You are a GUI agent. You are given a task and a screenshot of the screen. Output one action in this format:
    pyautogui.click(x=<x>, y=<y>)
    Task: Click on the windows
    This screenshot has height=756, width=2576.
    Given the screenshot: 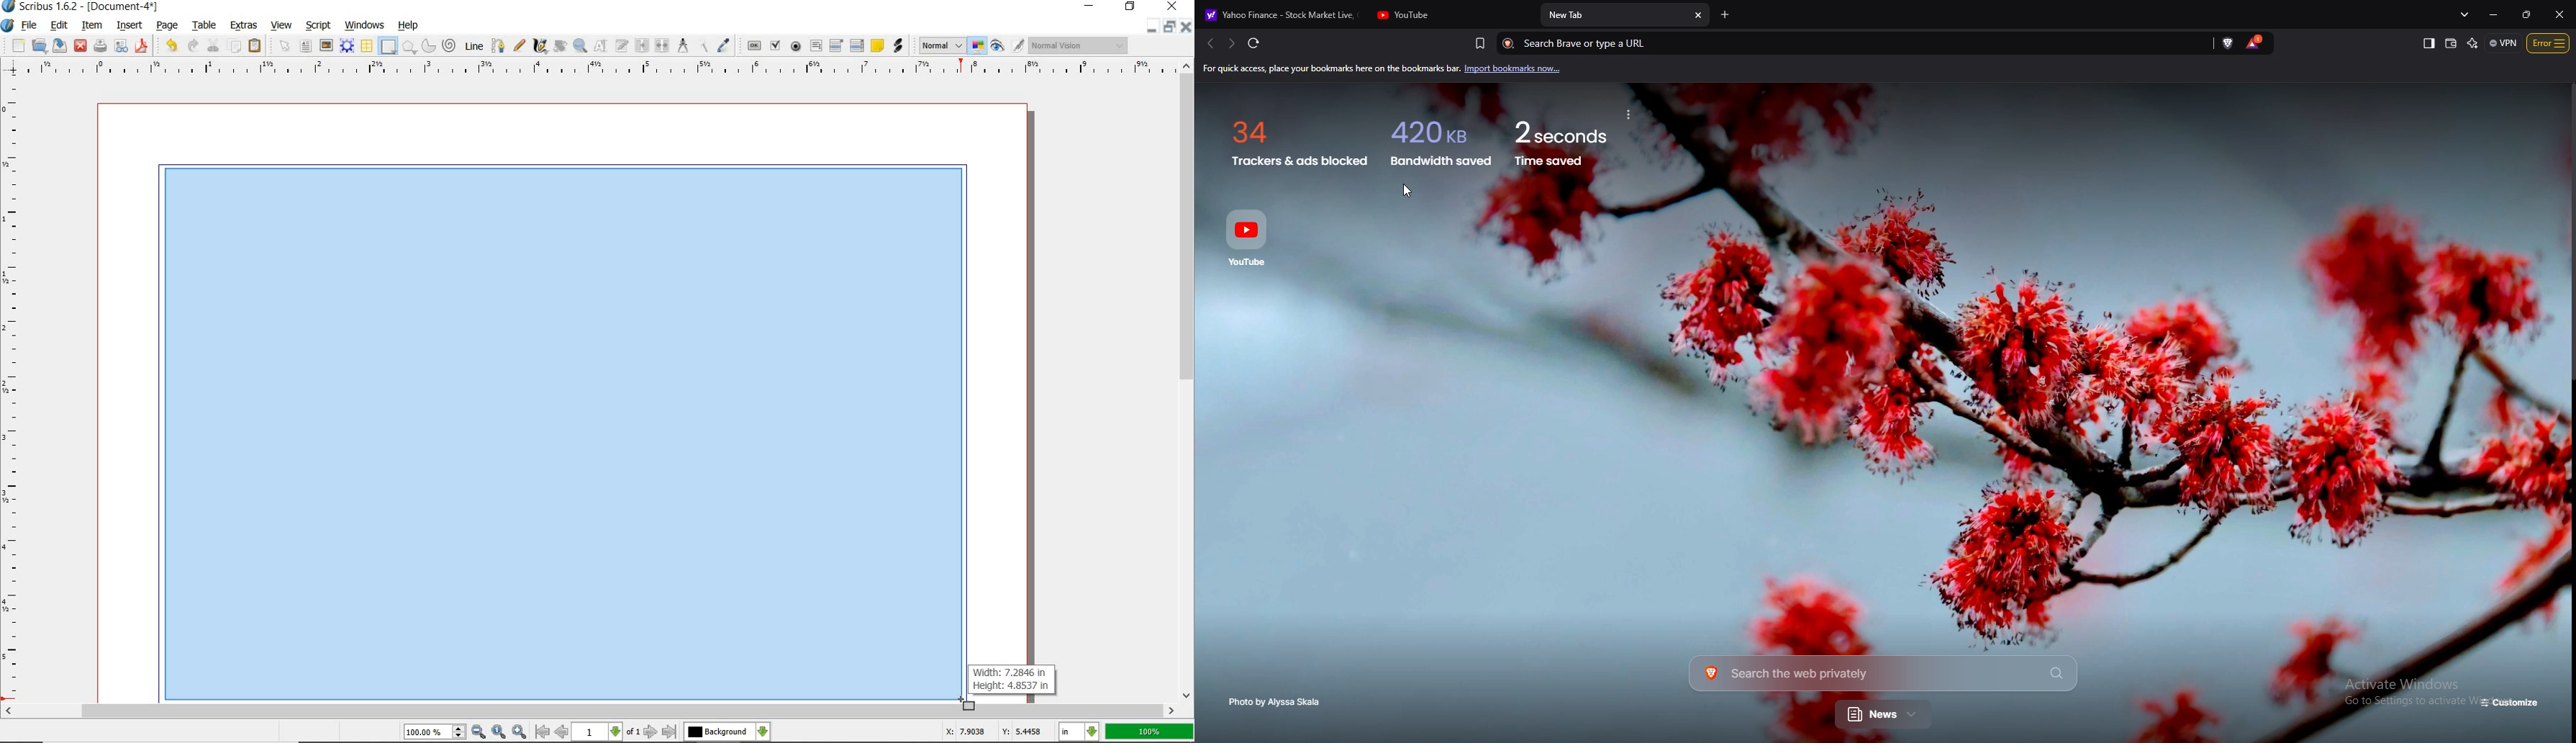 What is the action you would take?
    pyautogui.click(x=364, y=25)
    